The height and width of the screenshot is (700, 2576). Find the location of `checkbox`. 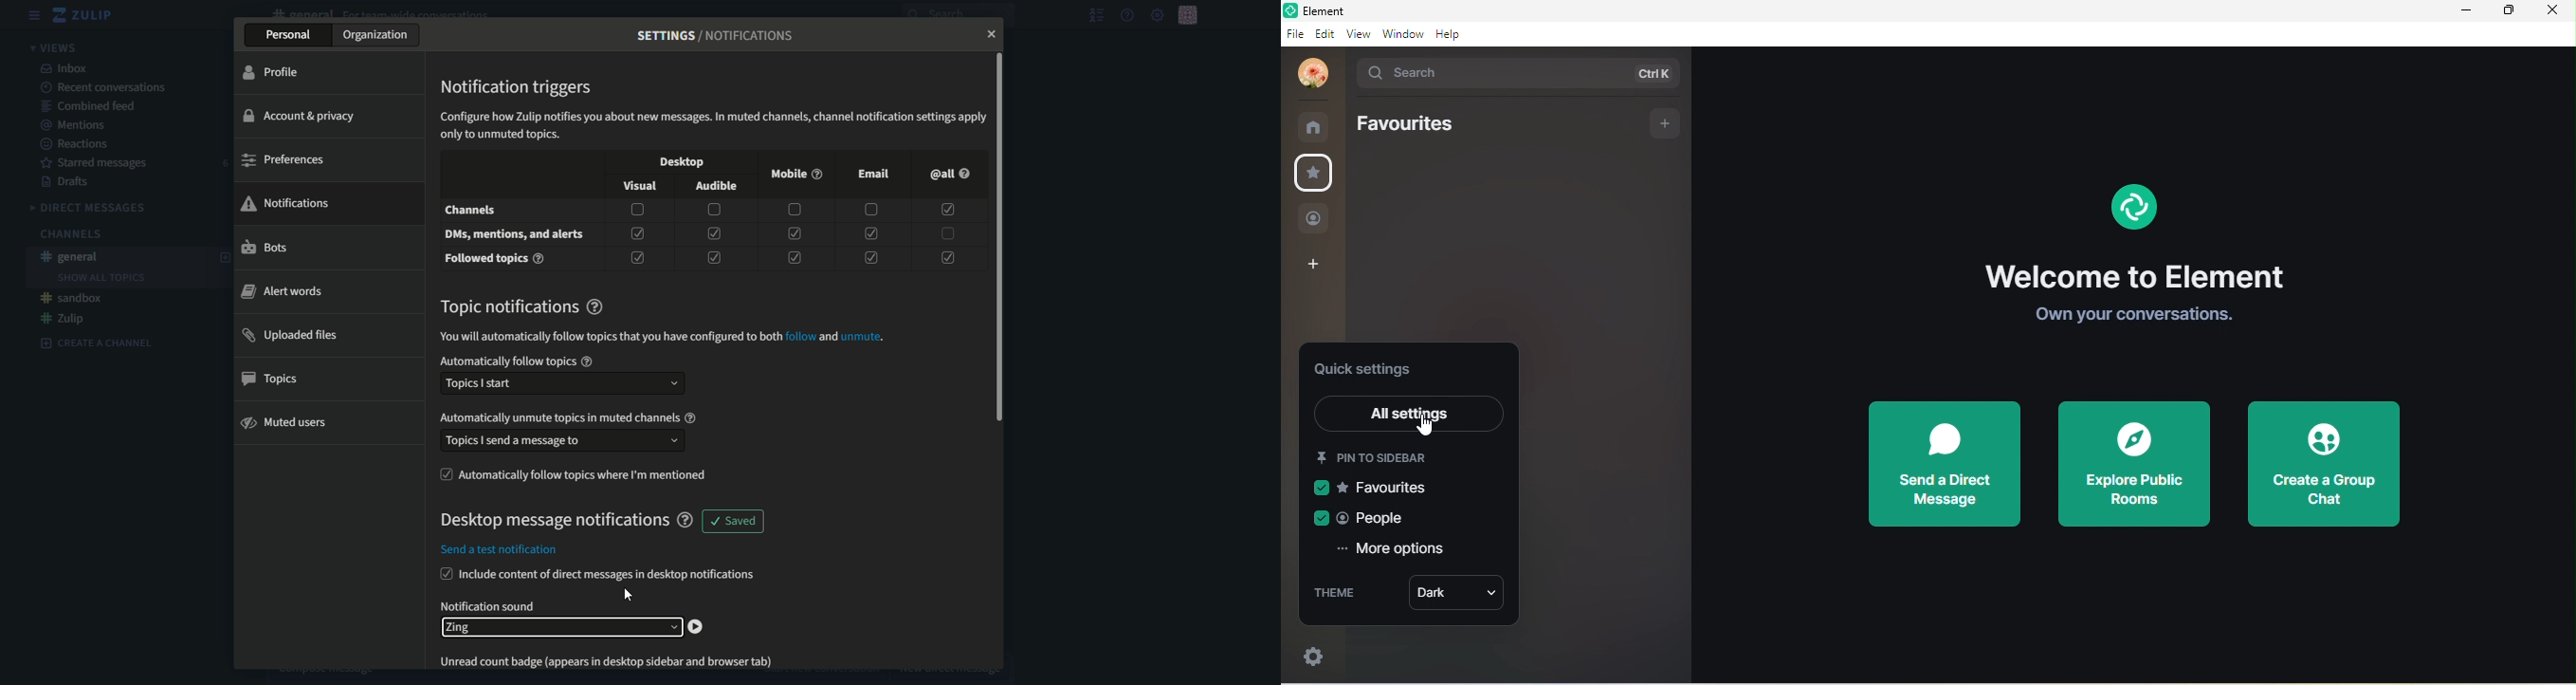

checkbox is located at coordinates (793, 210).